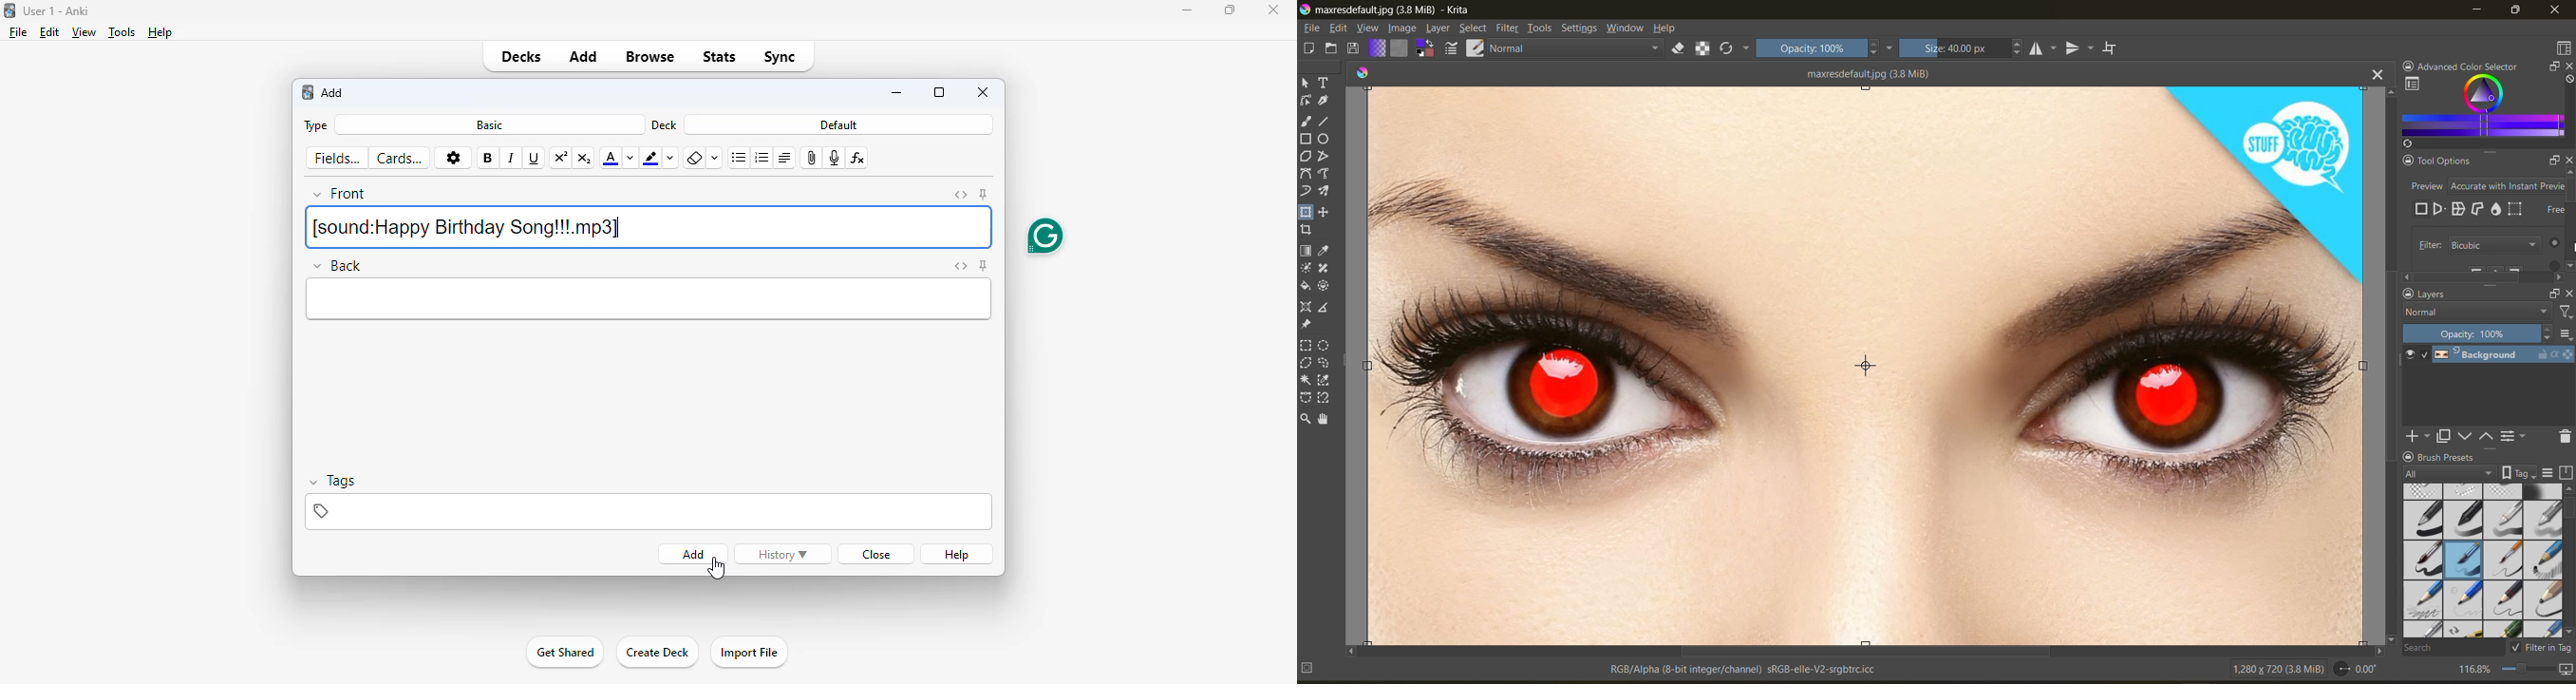 This screenshot has height=700, width=2576. What do you see at coordinates (2485, 435) in the screenshot?
I see `mask up` at bounding box center [2485, 435].